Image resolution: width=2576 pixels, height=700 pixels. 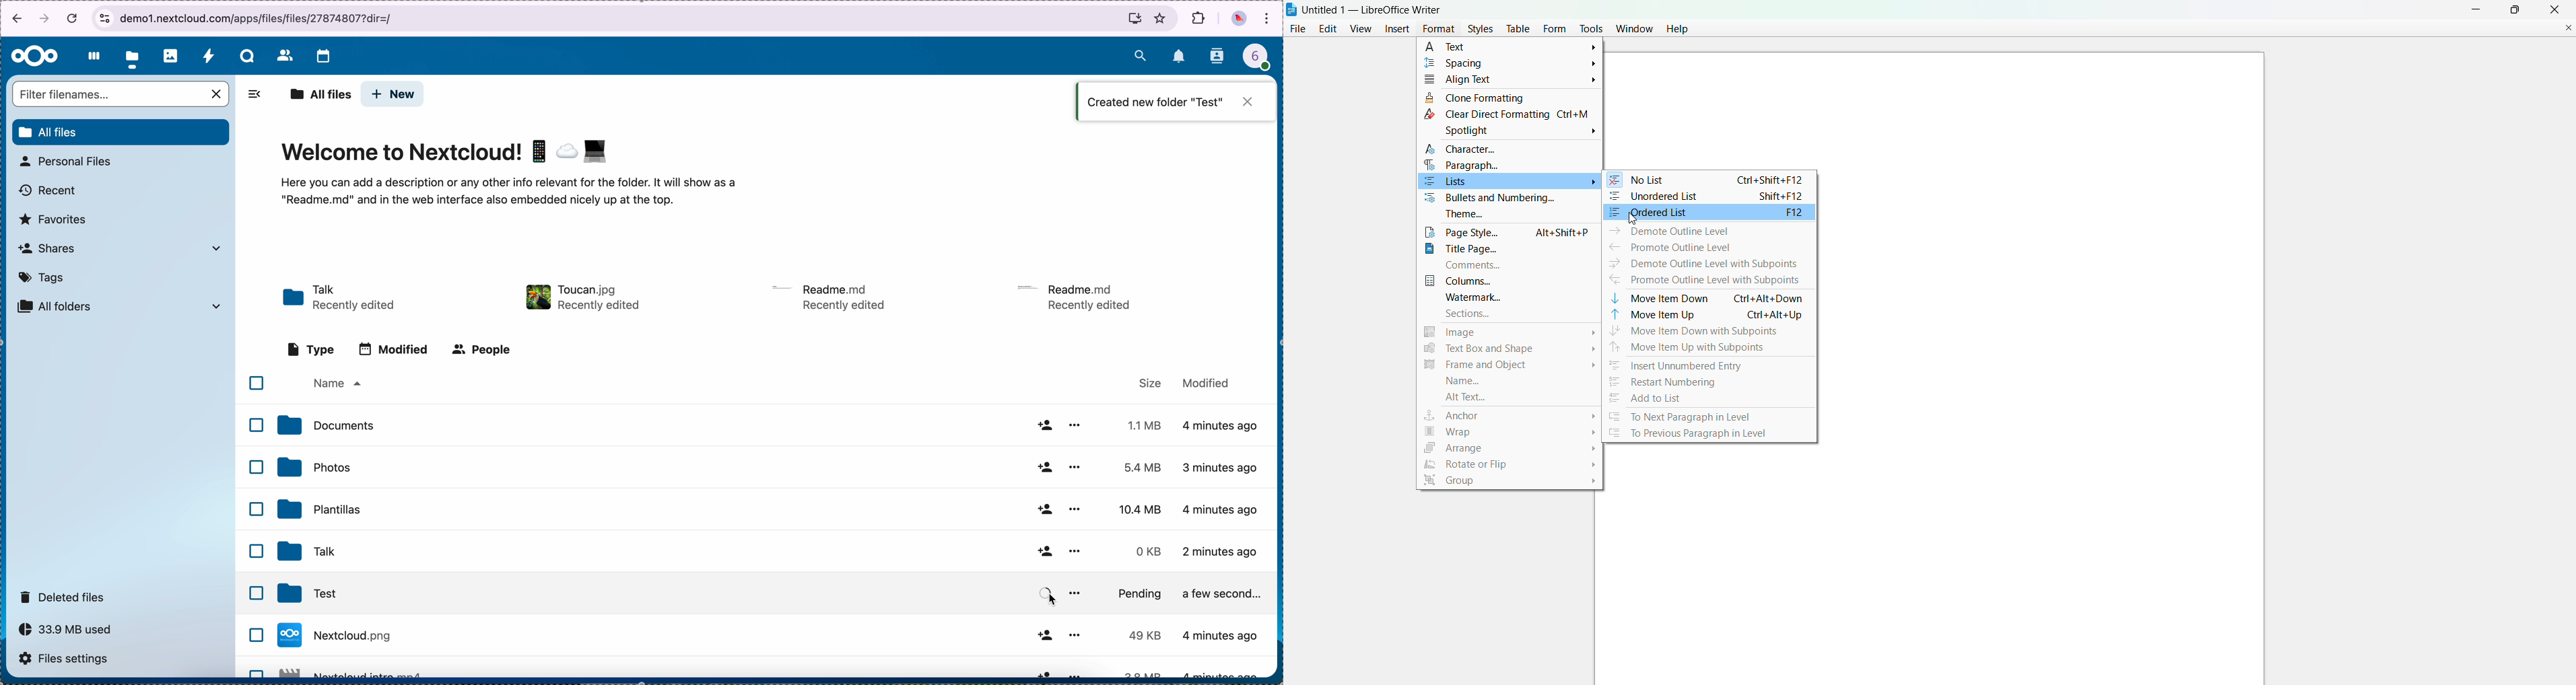 I want to click on more options, so click(x=1075, y=466).